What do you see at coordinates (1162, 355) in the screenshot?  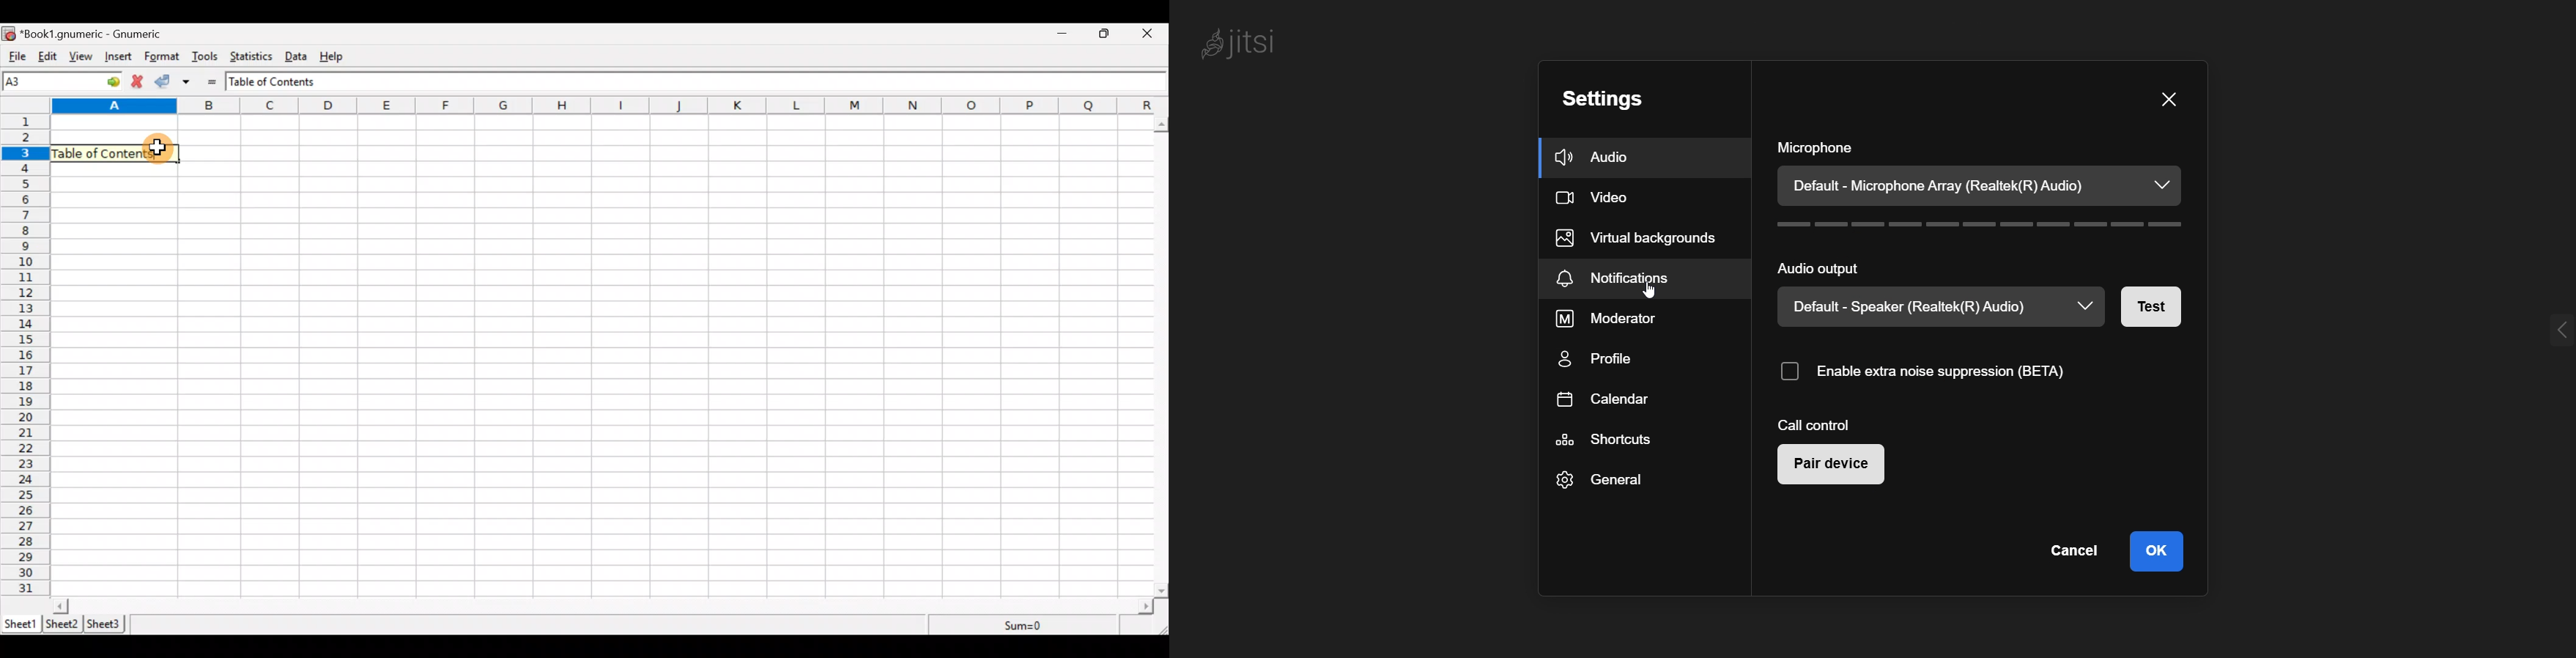 I see `Scroll bar` at bounding box center [1162, 355].